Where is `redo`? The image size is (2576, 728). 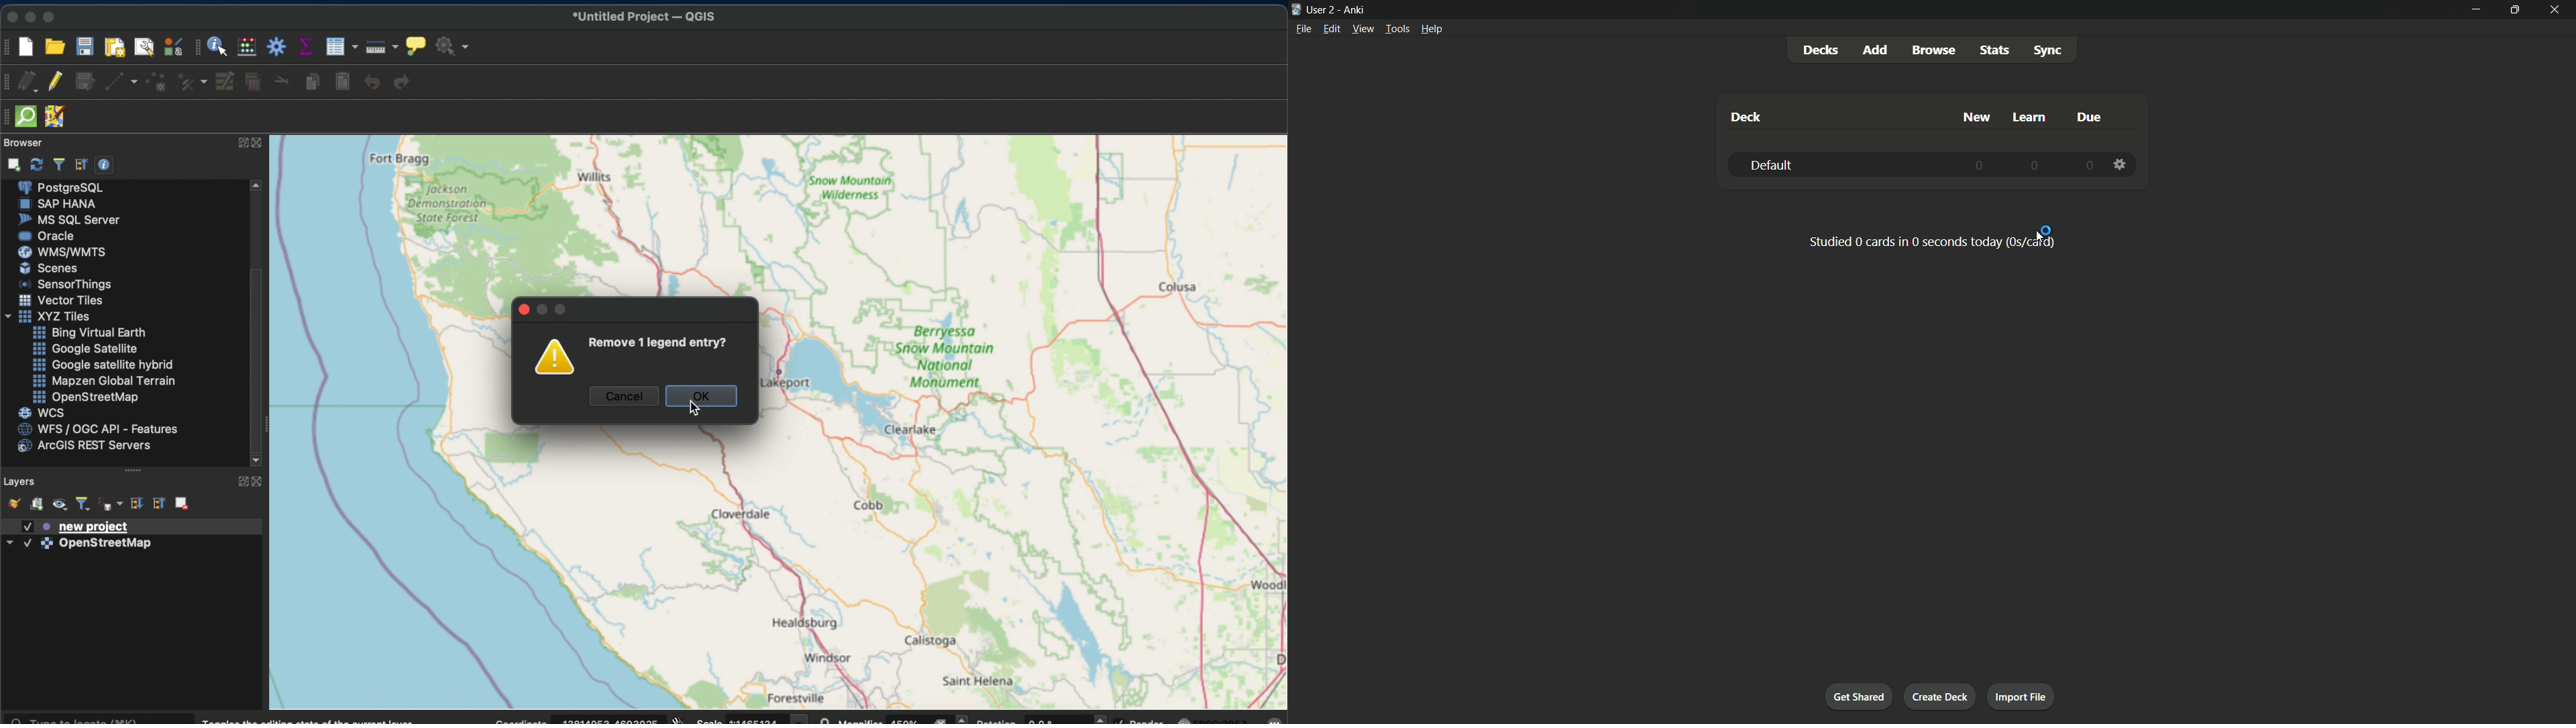 redo is located at coordinates (401, 81).